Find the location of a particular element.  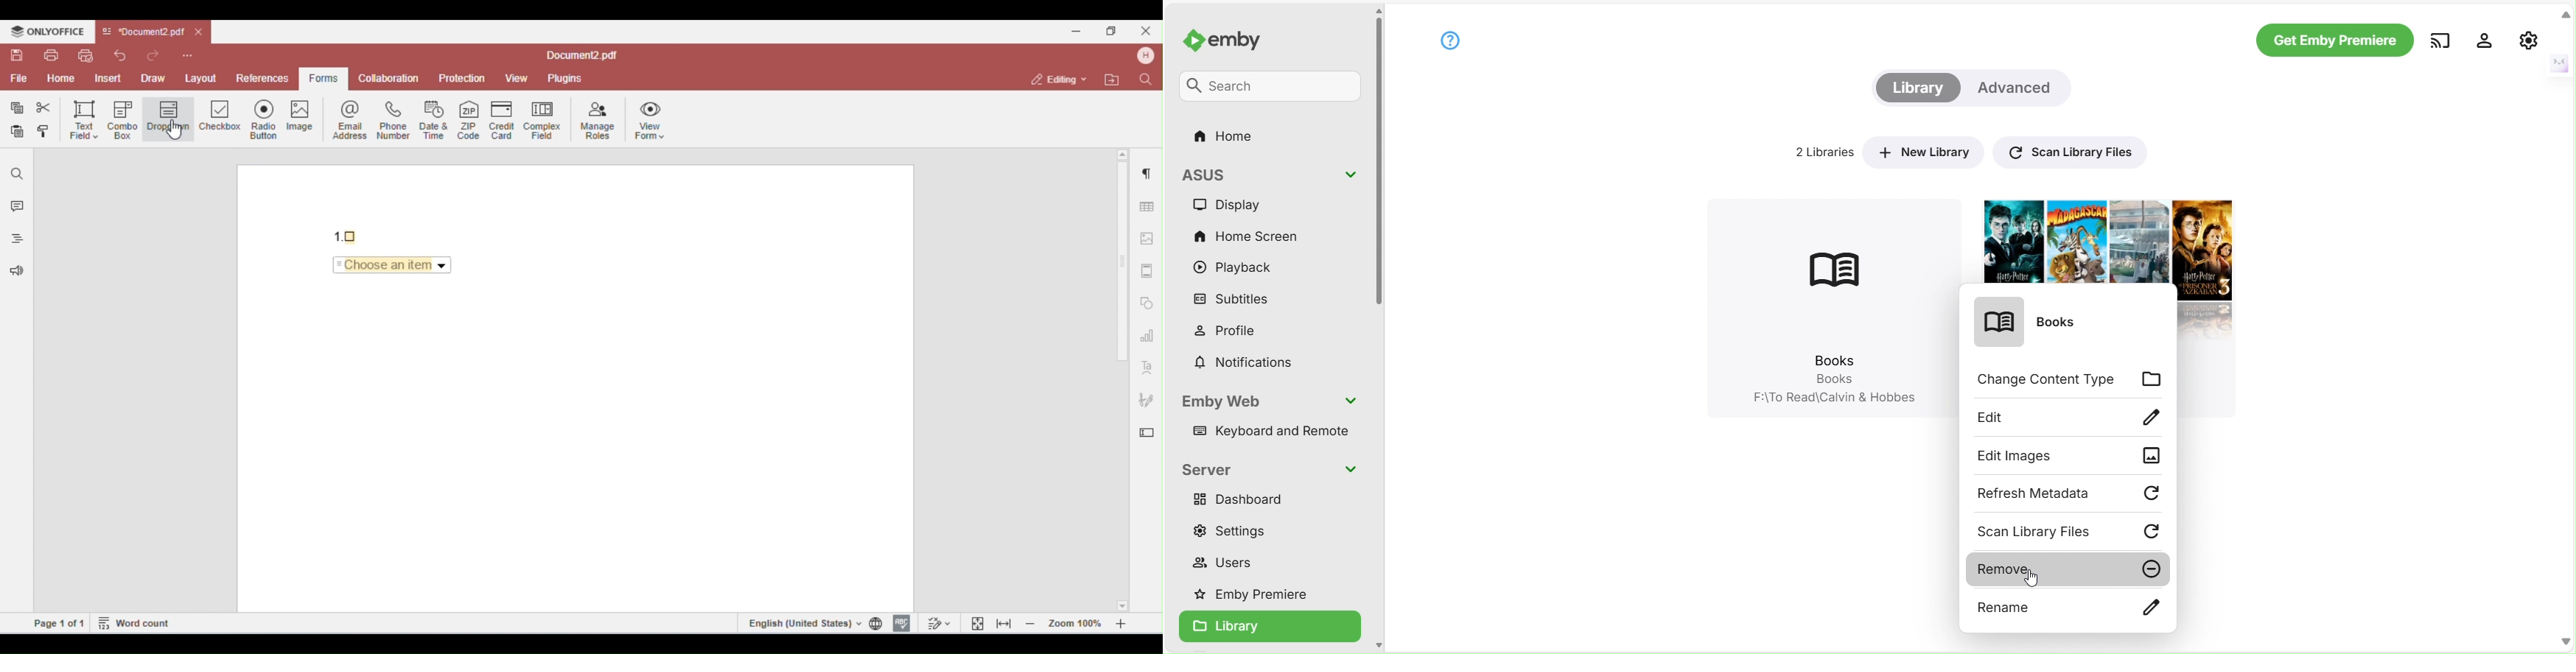

library: Movies is located at coordinates (2102, 239).